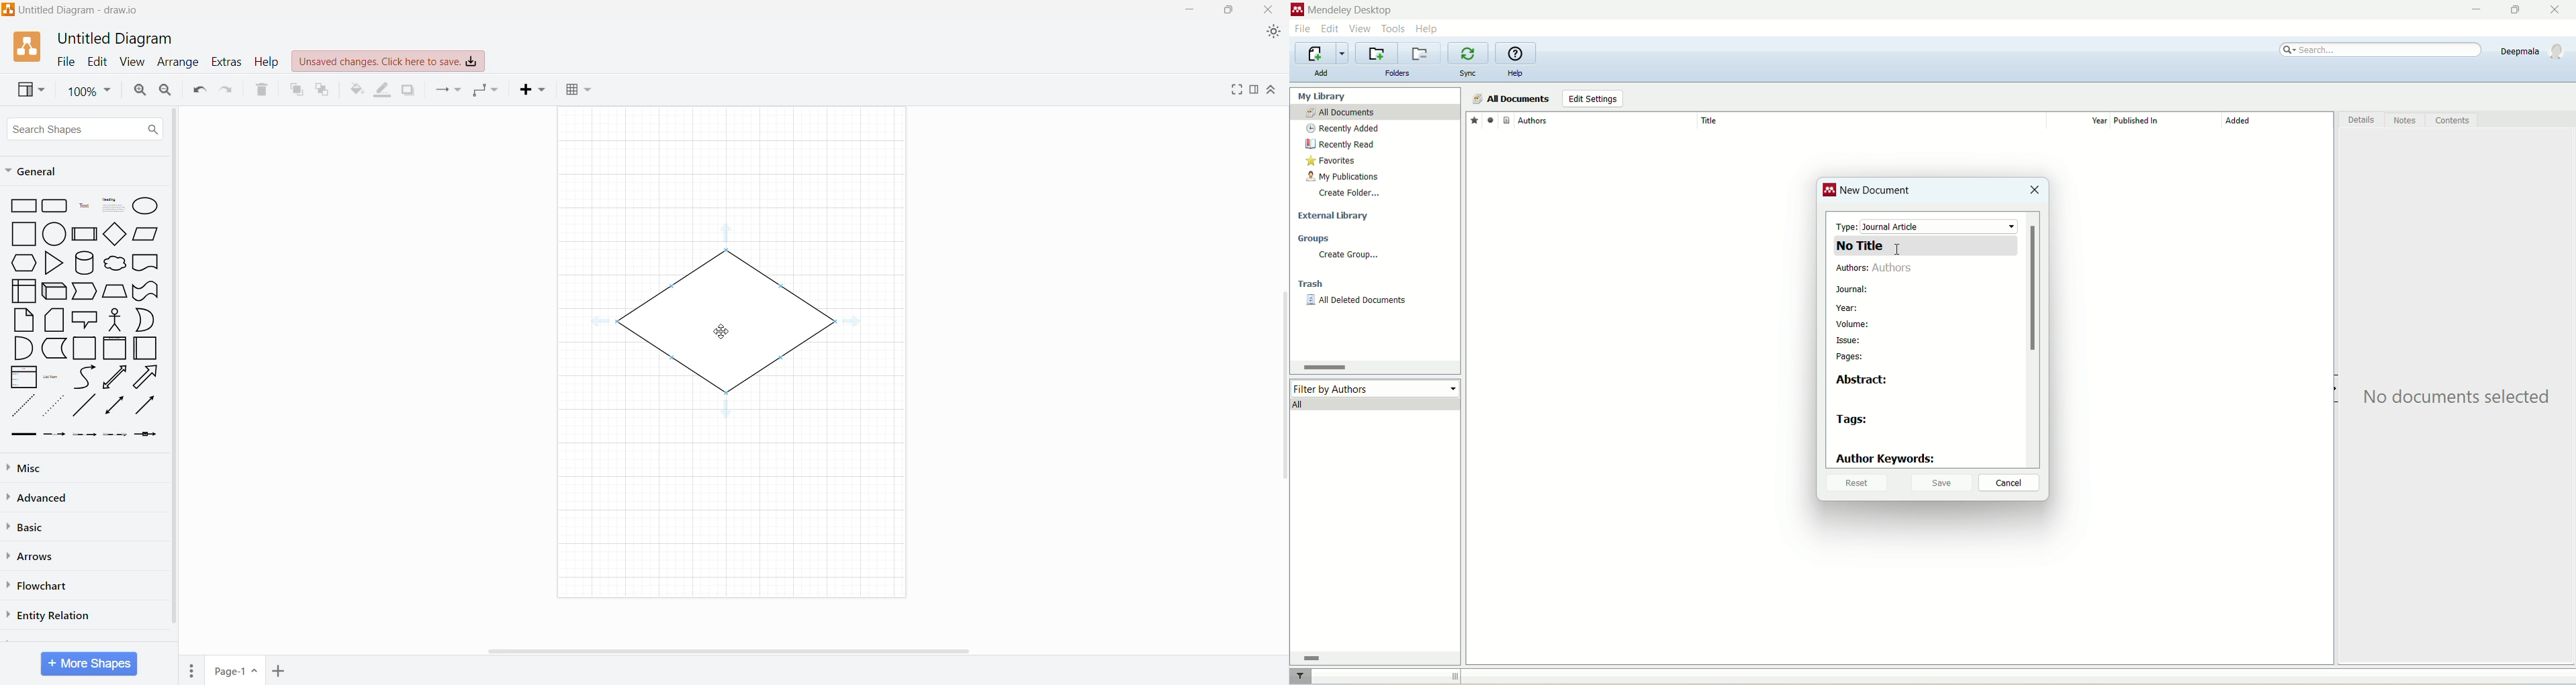 This screenshot has width=2576, height=700. Describe the element at coordinates (1421, 53) in the screenshot. I see `remove current folder` at that location.